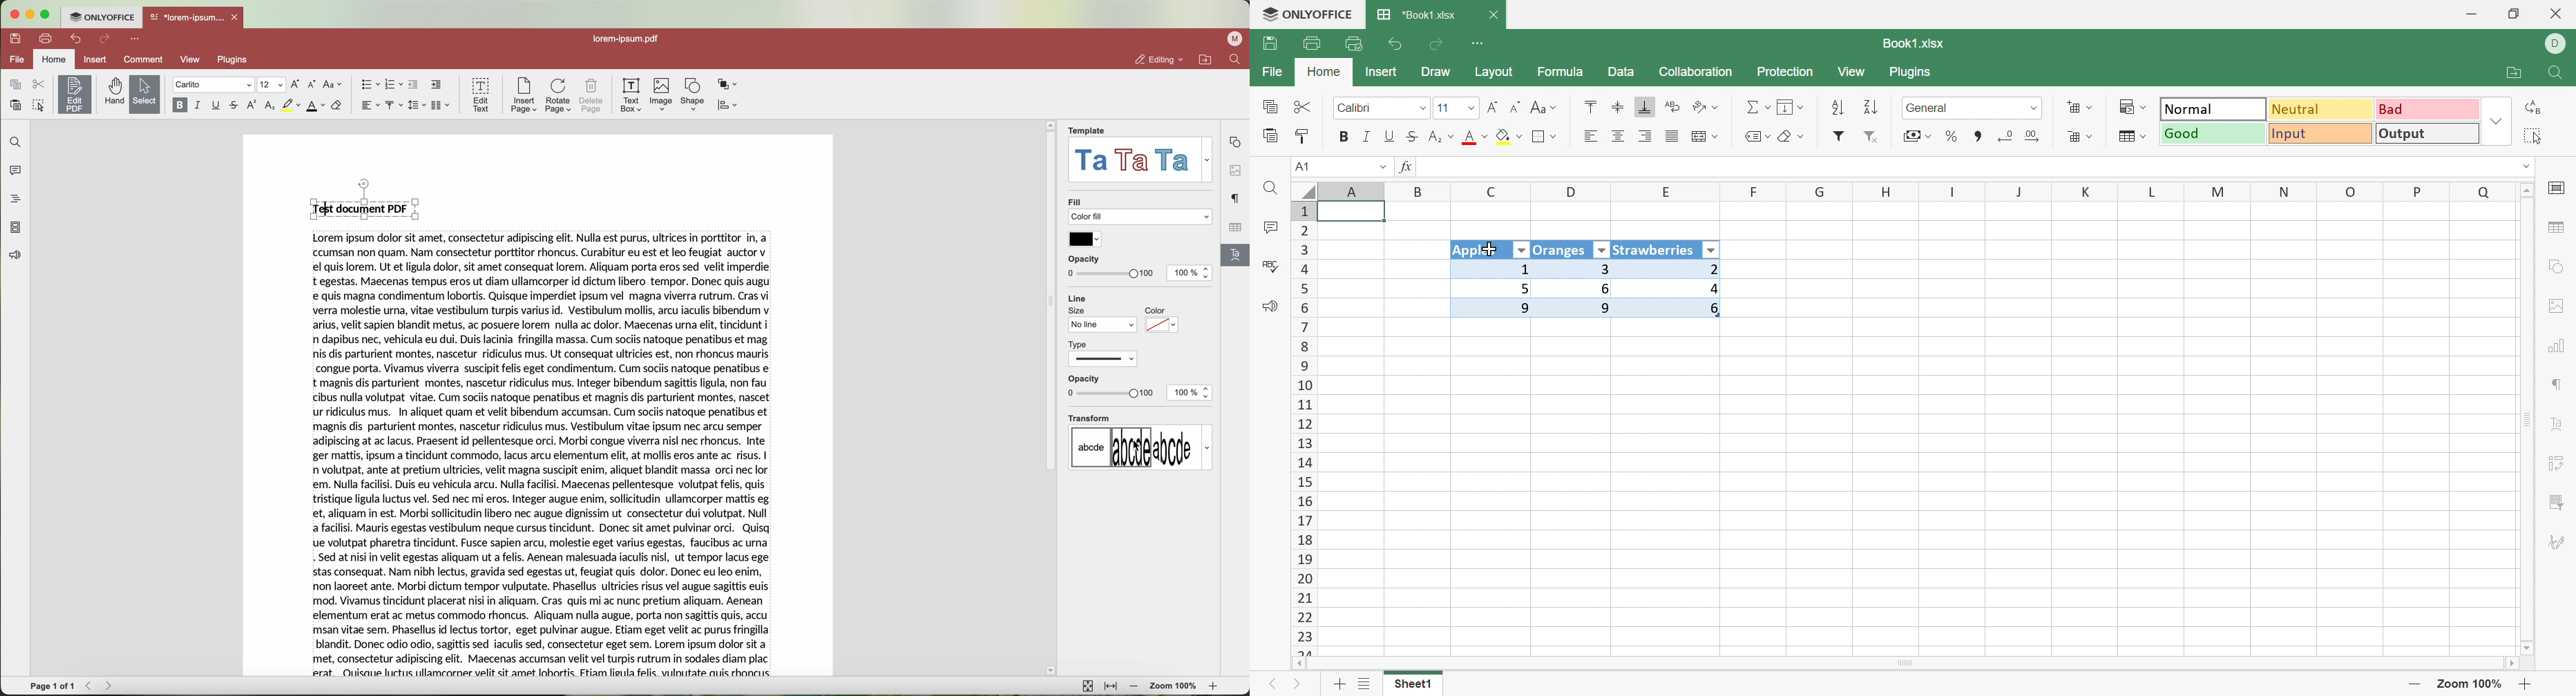 The image size is (2576, 700). Describe the element at coordinates (2528, 166) in the screenshot. I see `Drop Down` at that location.